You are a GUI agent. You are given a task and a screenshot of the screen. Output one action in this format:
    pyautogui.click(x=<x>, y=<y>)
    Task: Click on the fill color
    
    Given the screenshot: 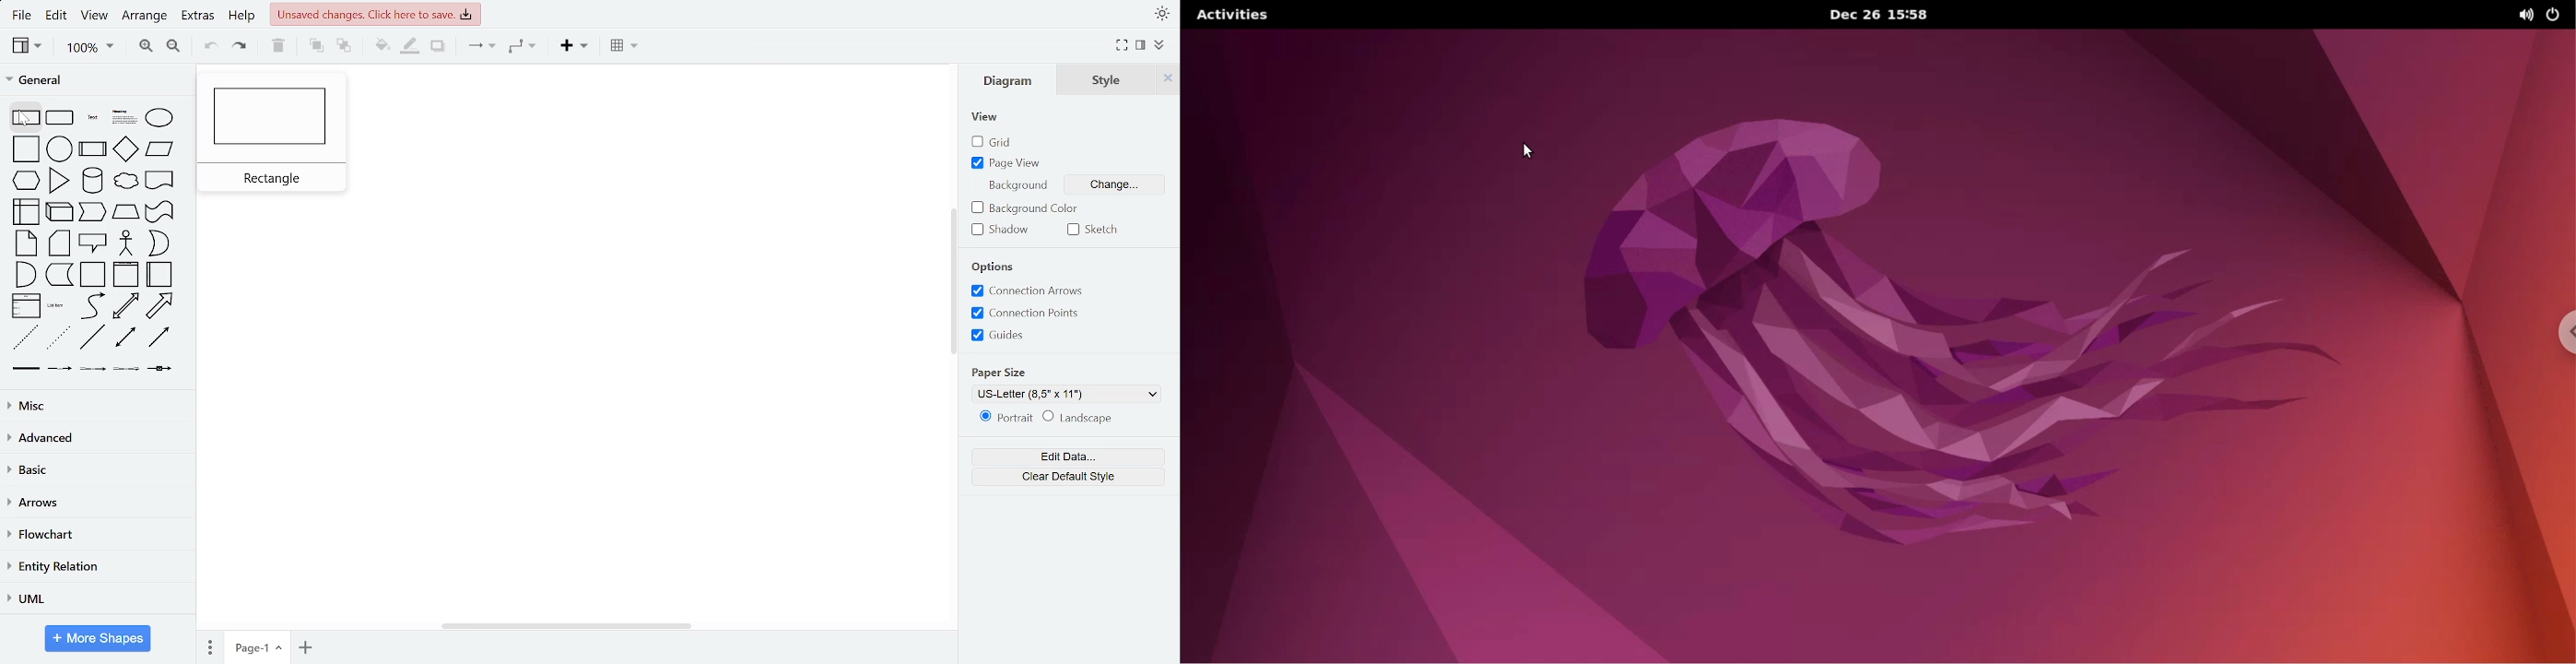 What is the action you would take?
    pyautogui.click(x=382, y=47)
    